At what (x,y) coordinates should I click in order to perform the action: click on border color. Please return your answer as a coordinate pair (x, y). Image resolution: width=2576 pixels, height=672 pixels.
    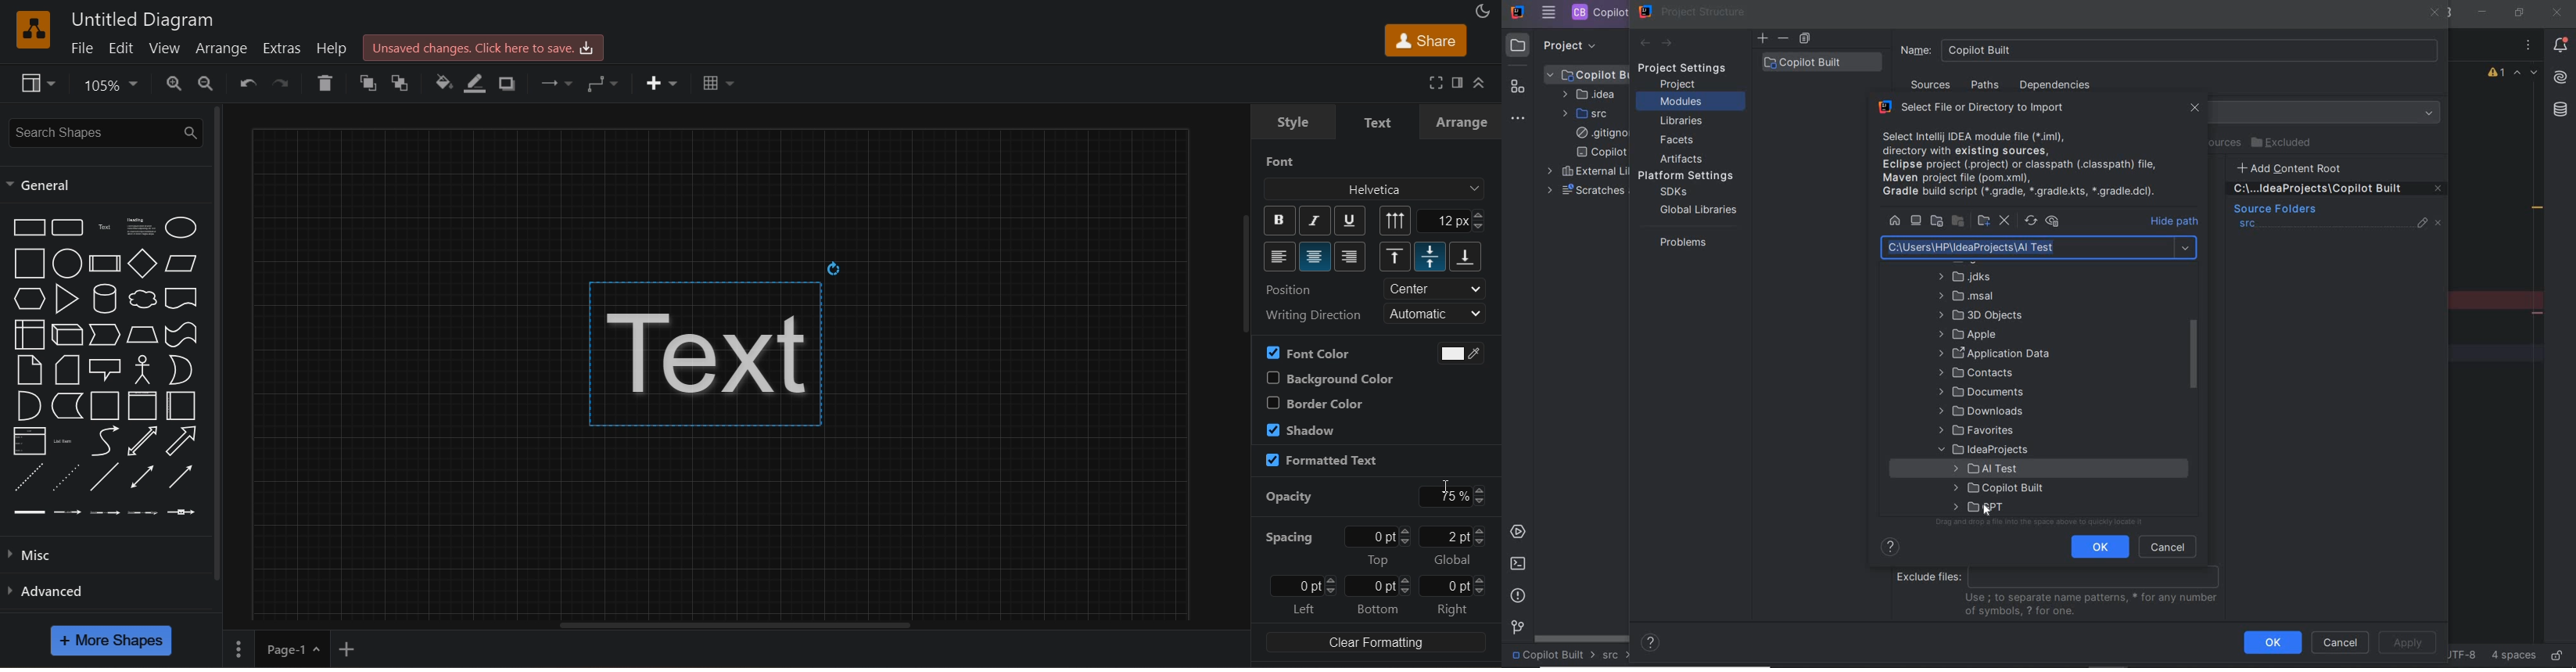
    Looking at the image, I should click on (1314, 403).